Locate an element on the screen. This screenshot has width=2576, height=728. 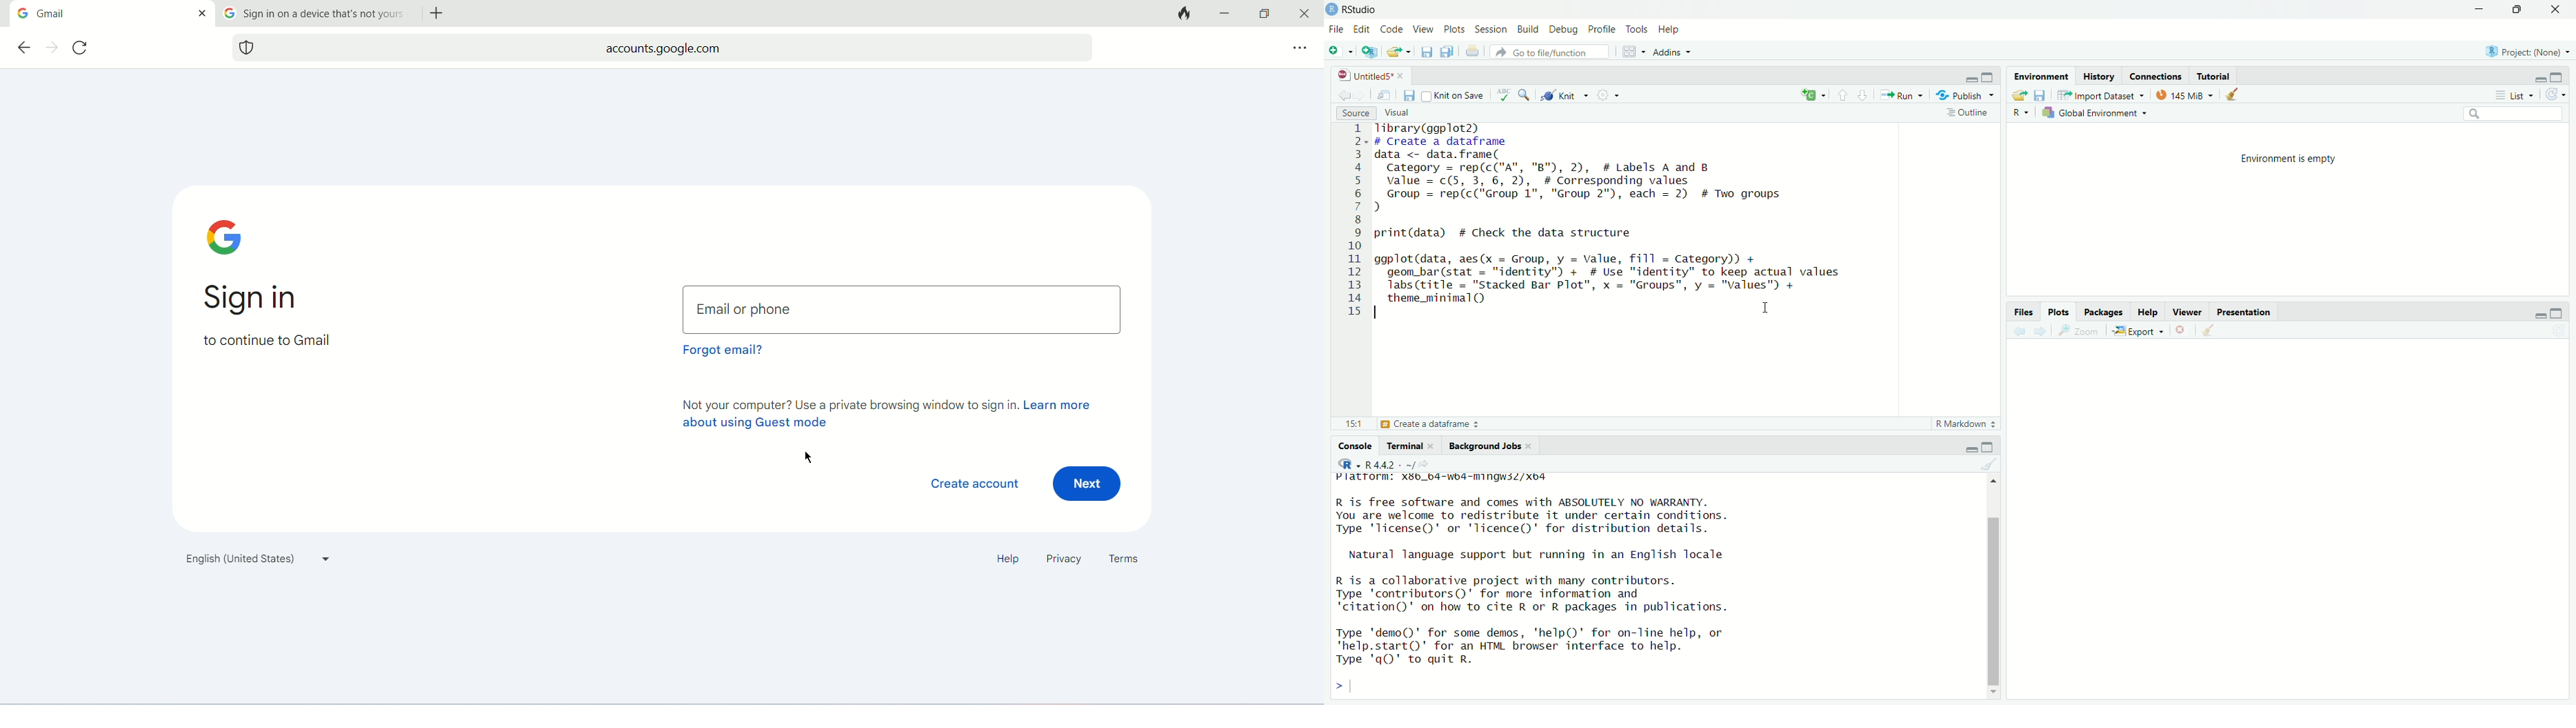
Build is located at coordinates (1528, 28).